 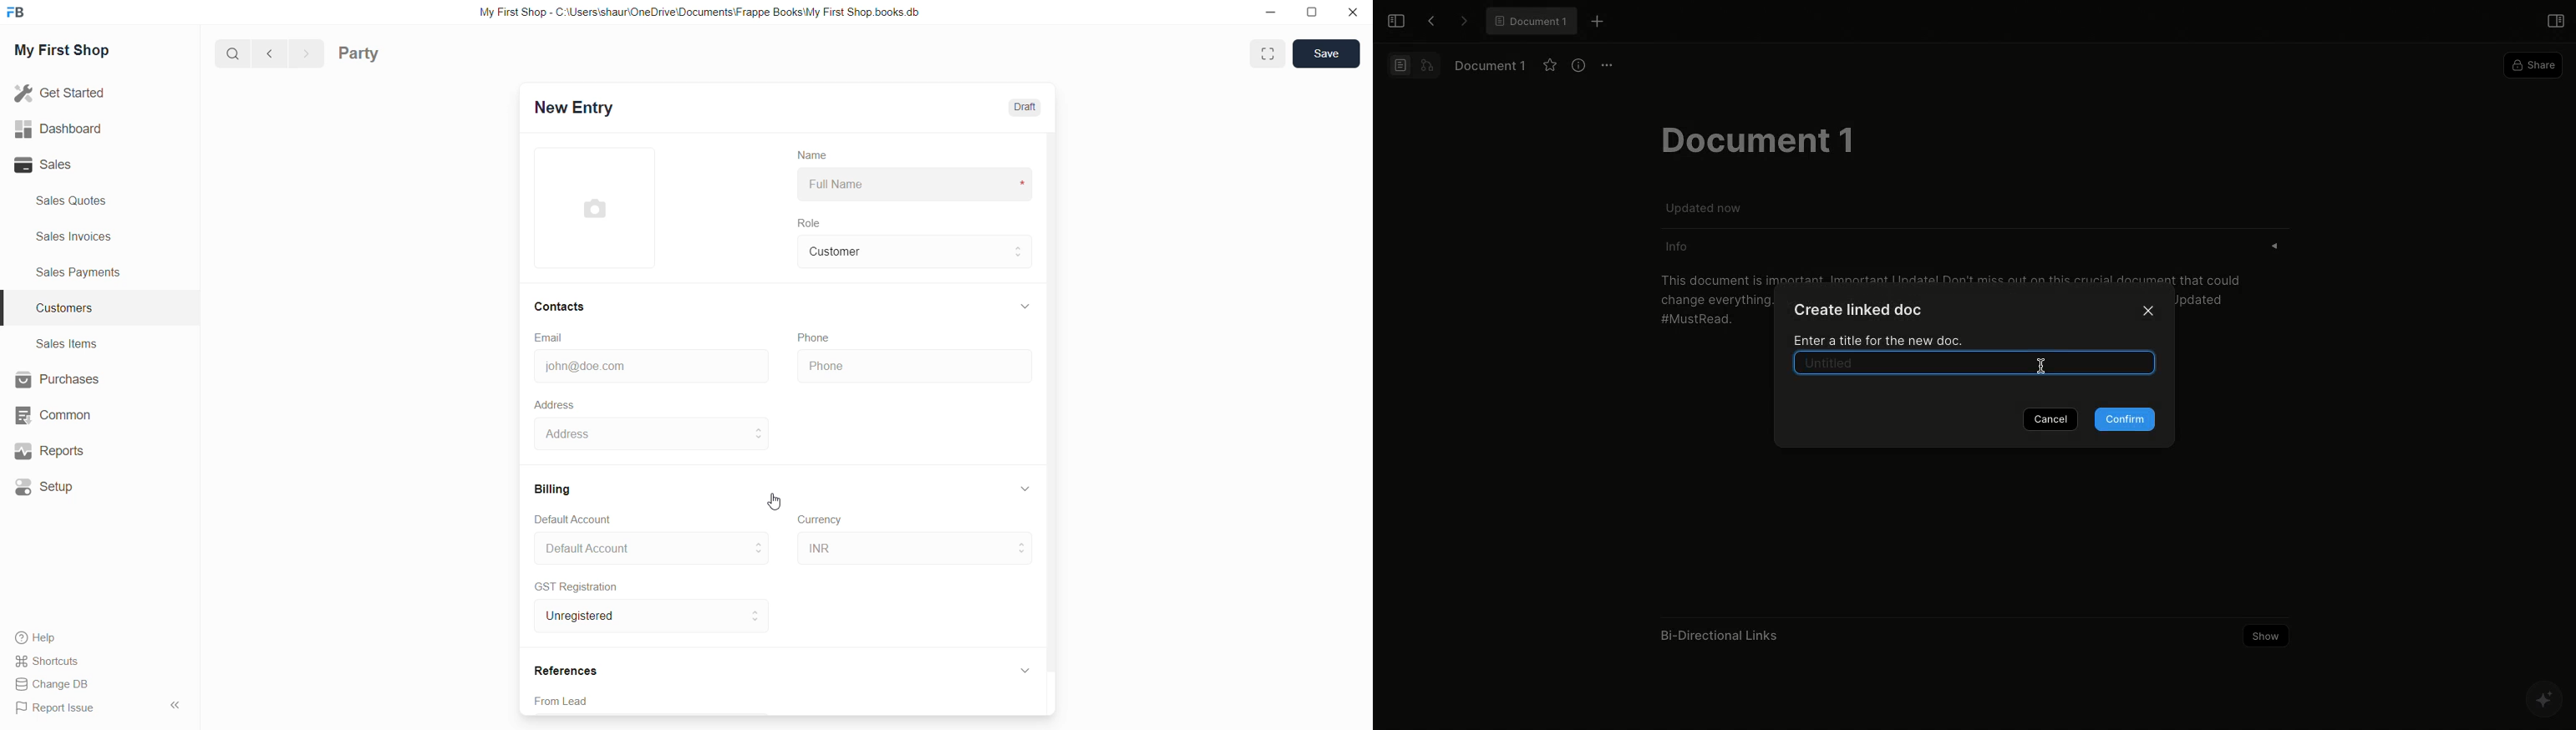 I want to click on Purchases, so click(x=58, y=379).